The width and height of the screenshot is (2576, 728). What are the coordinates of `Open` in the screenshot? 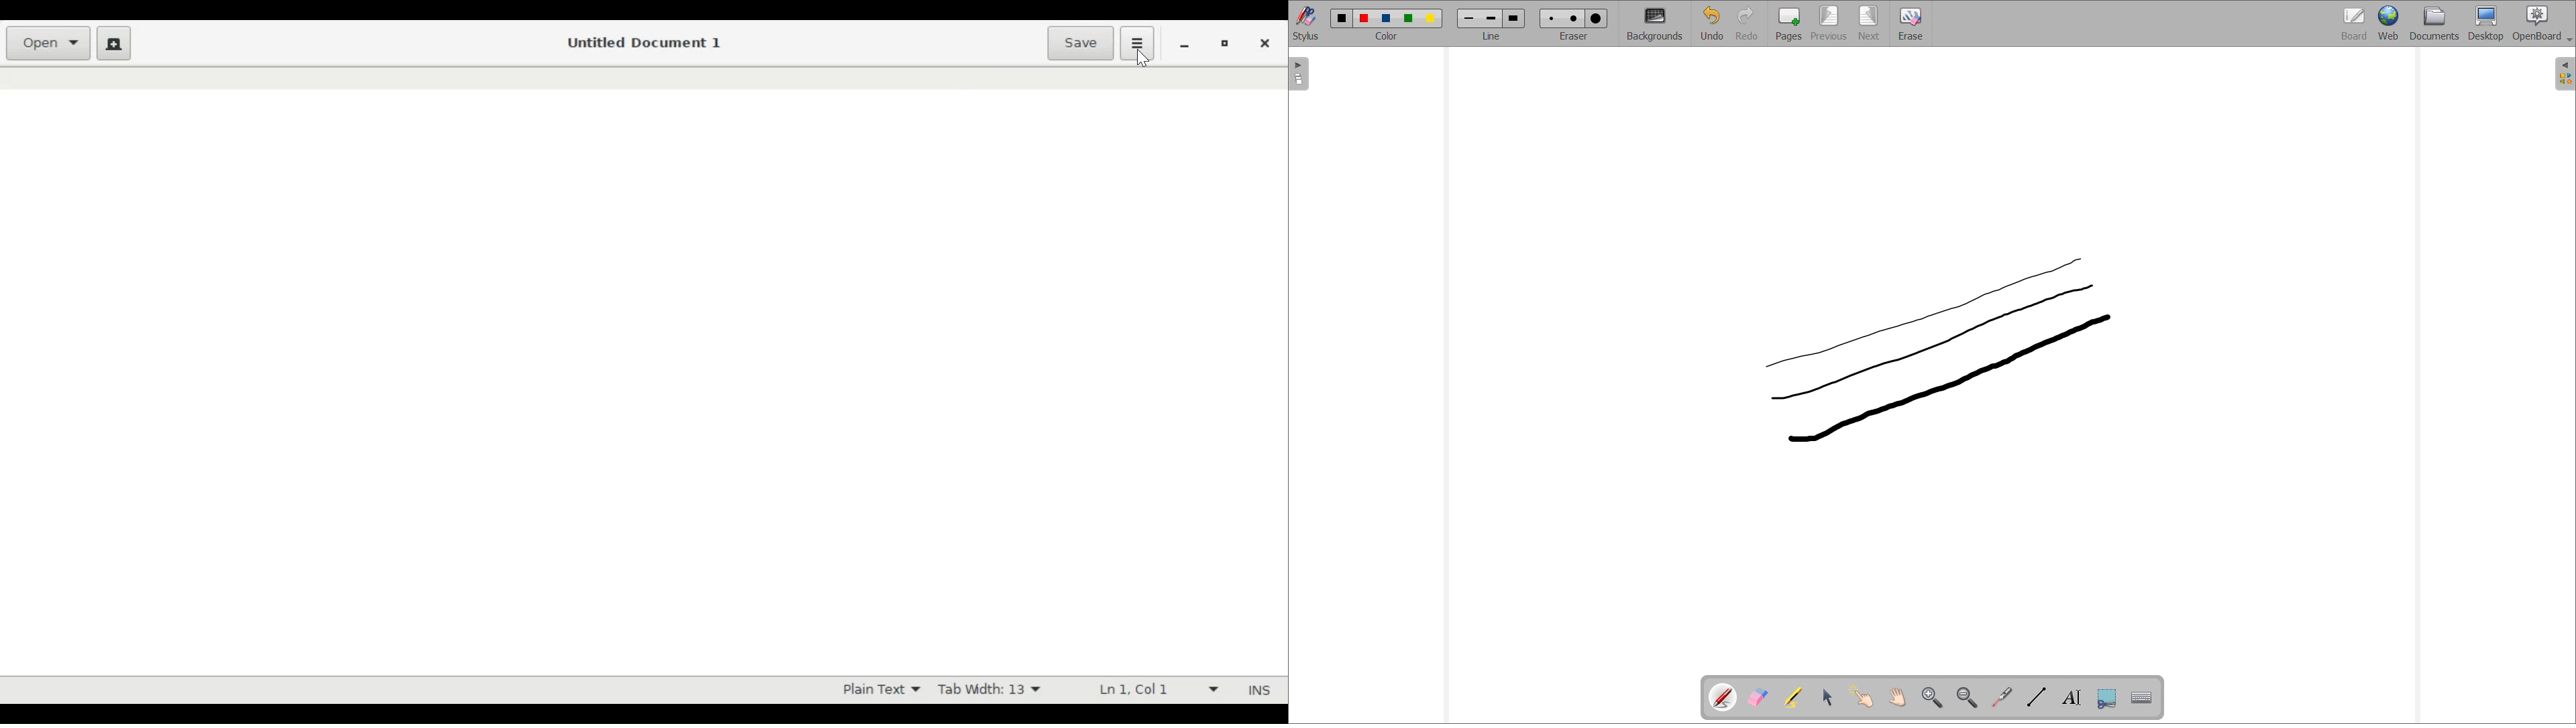 It's located at (47, 43).